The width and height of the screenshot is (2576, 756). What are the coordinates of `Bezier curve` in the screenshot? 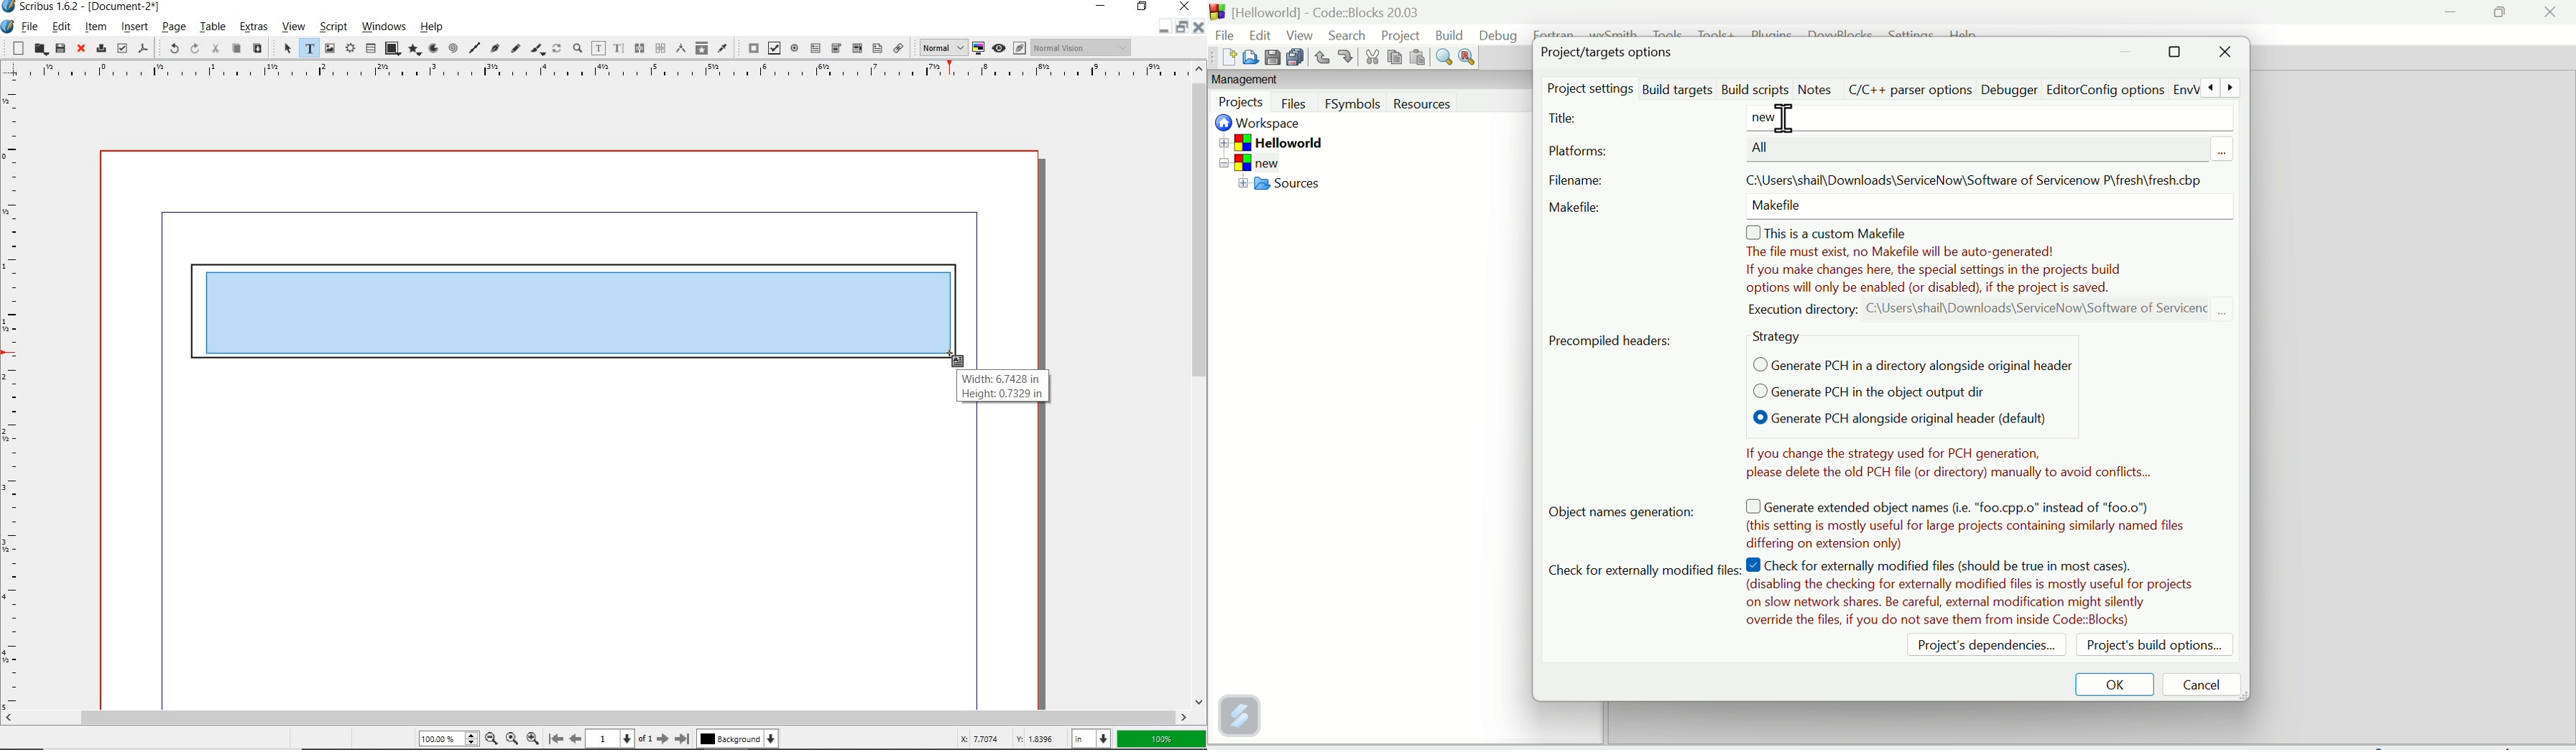 It's located at (496, 49).